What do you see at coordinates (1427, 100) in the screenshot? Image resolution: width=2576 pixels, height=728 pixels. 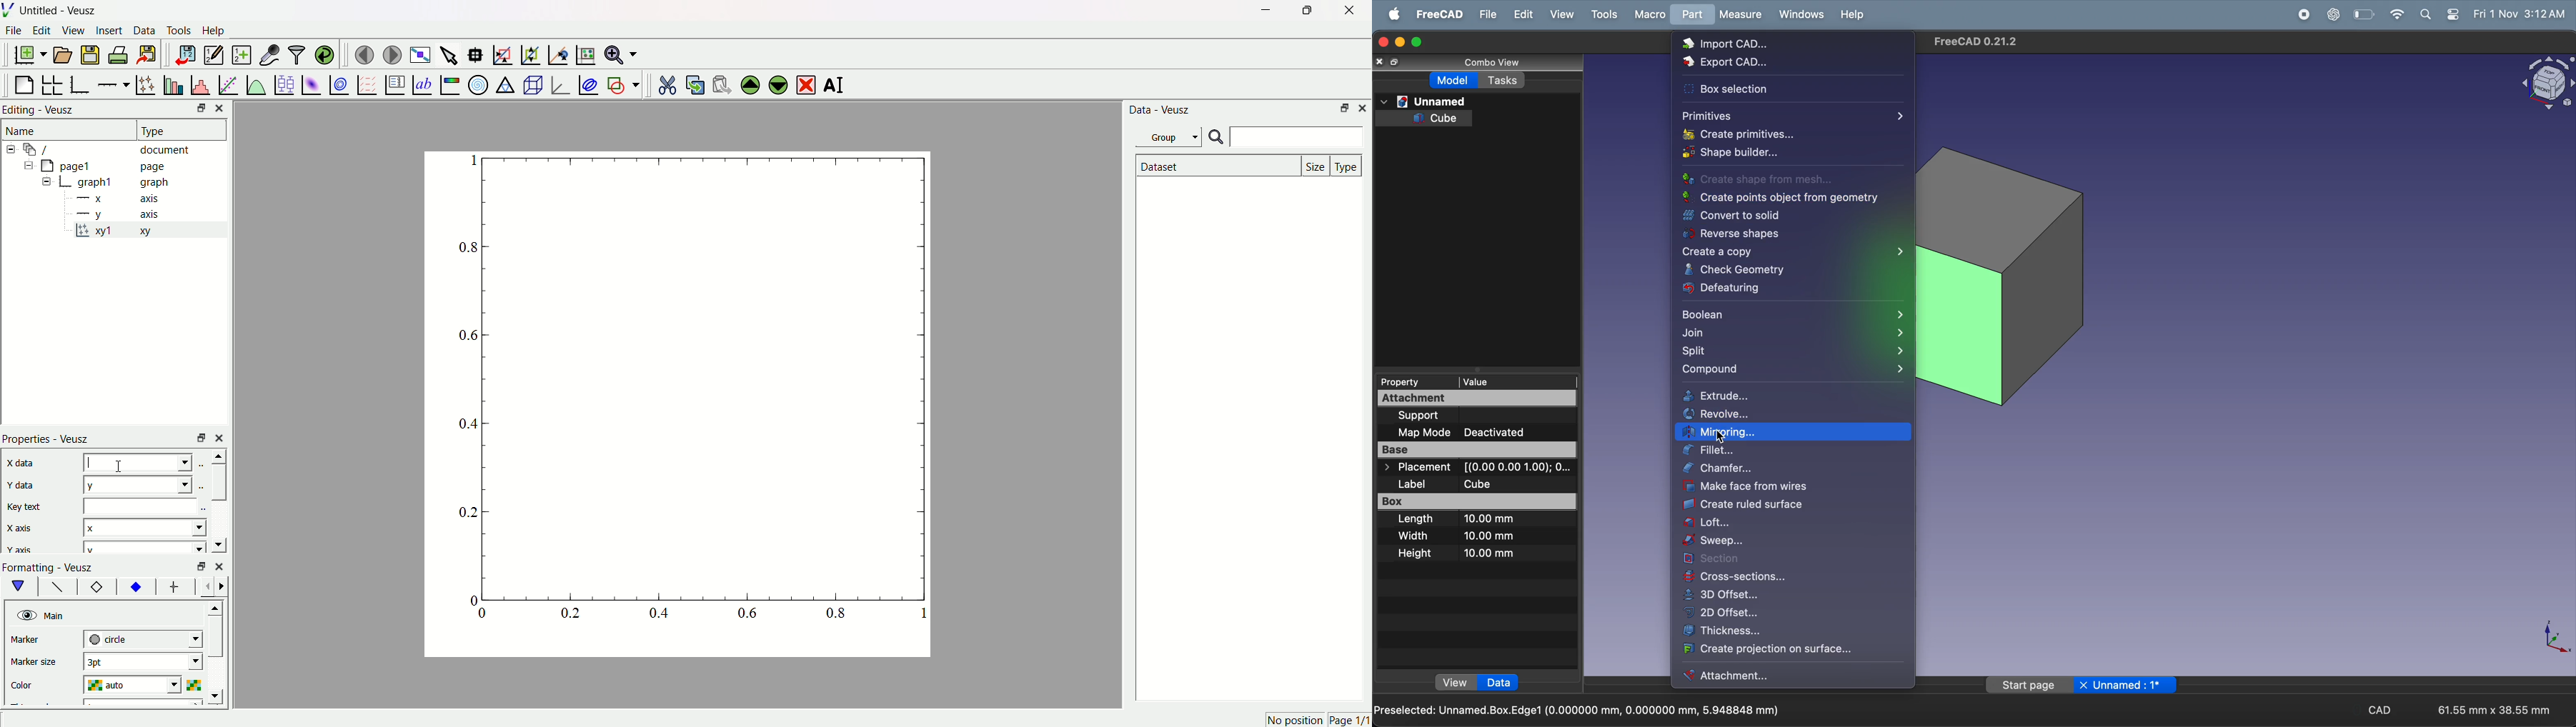 I see `unnamed` at bounding box center [1427, 100].